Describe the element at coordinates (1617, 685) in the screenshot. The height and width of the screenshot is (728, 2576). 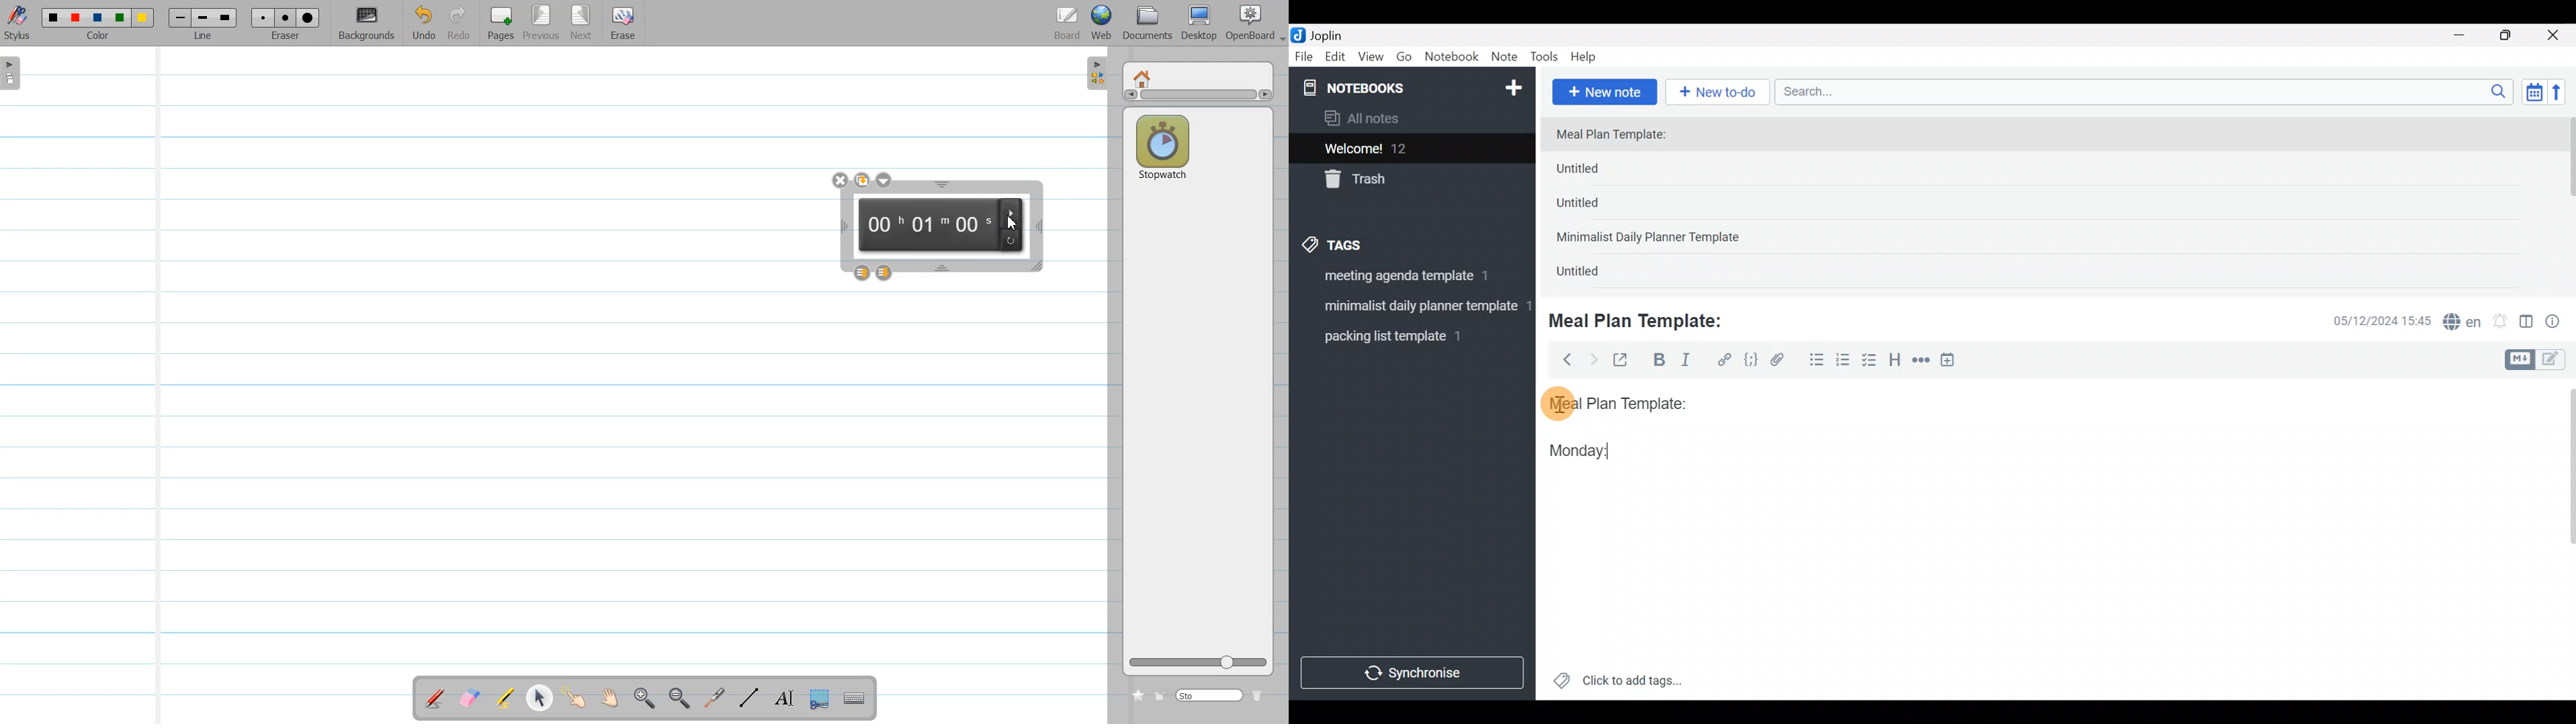
I see `Click to add tags` at that location.